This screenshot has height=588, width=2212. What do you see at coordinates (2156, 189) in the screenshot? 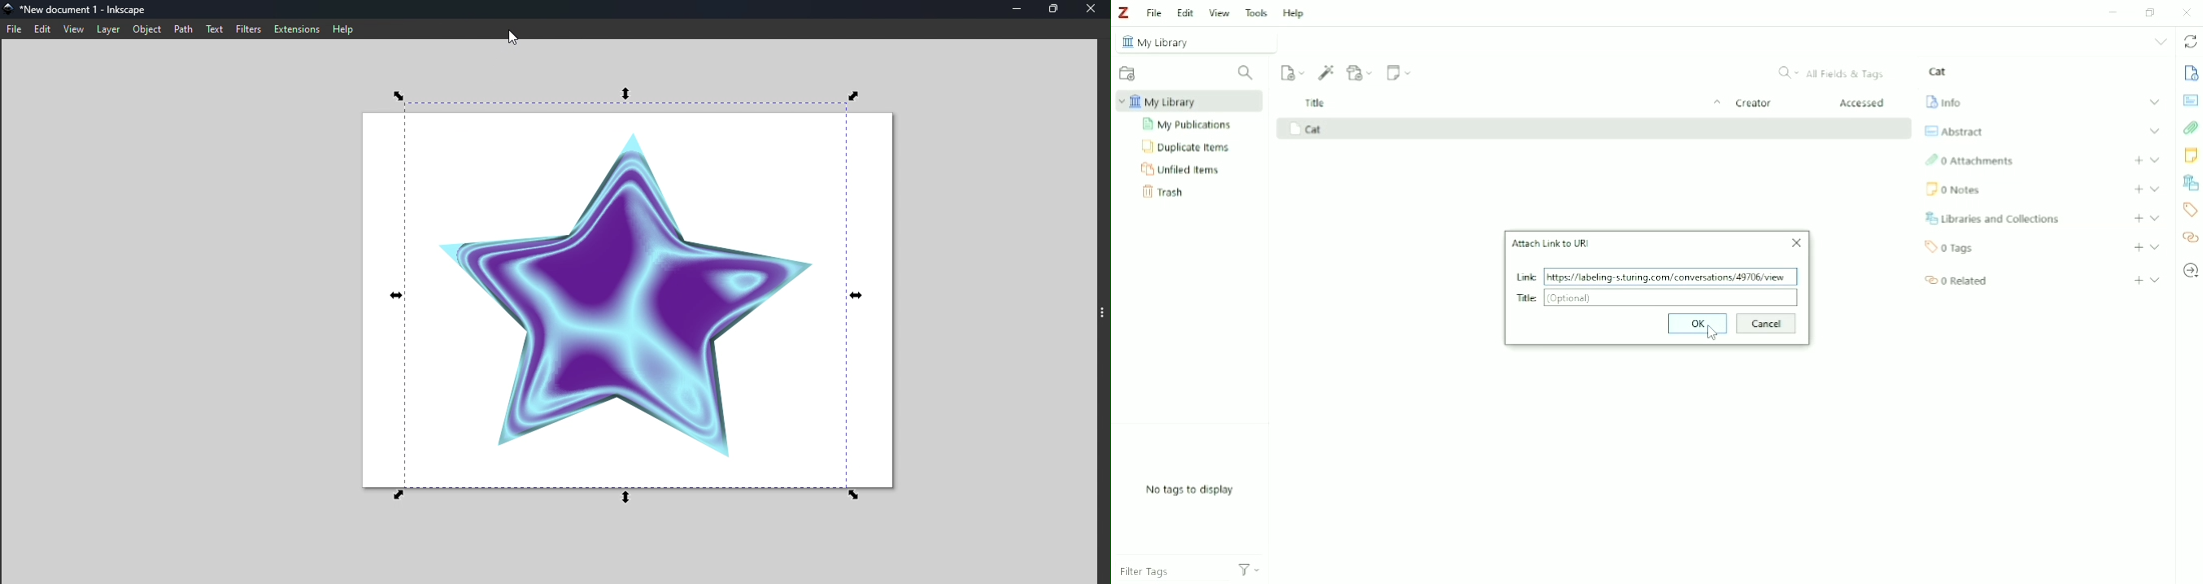
I see `Expand section` at bounding box center [2156, 189].